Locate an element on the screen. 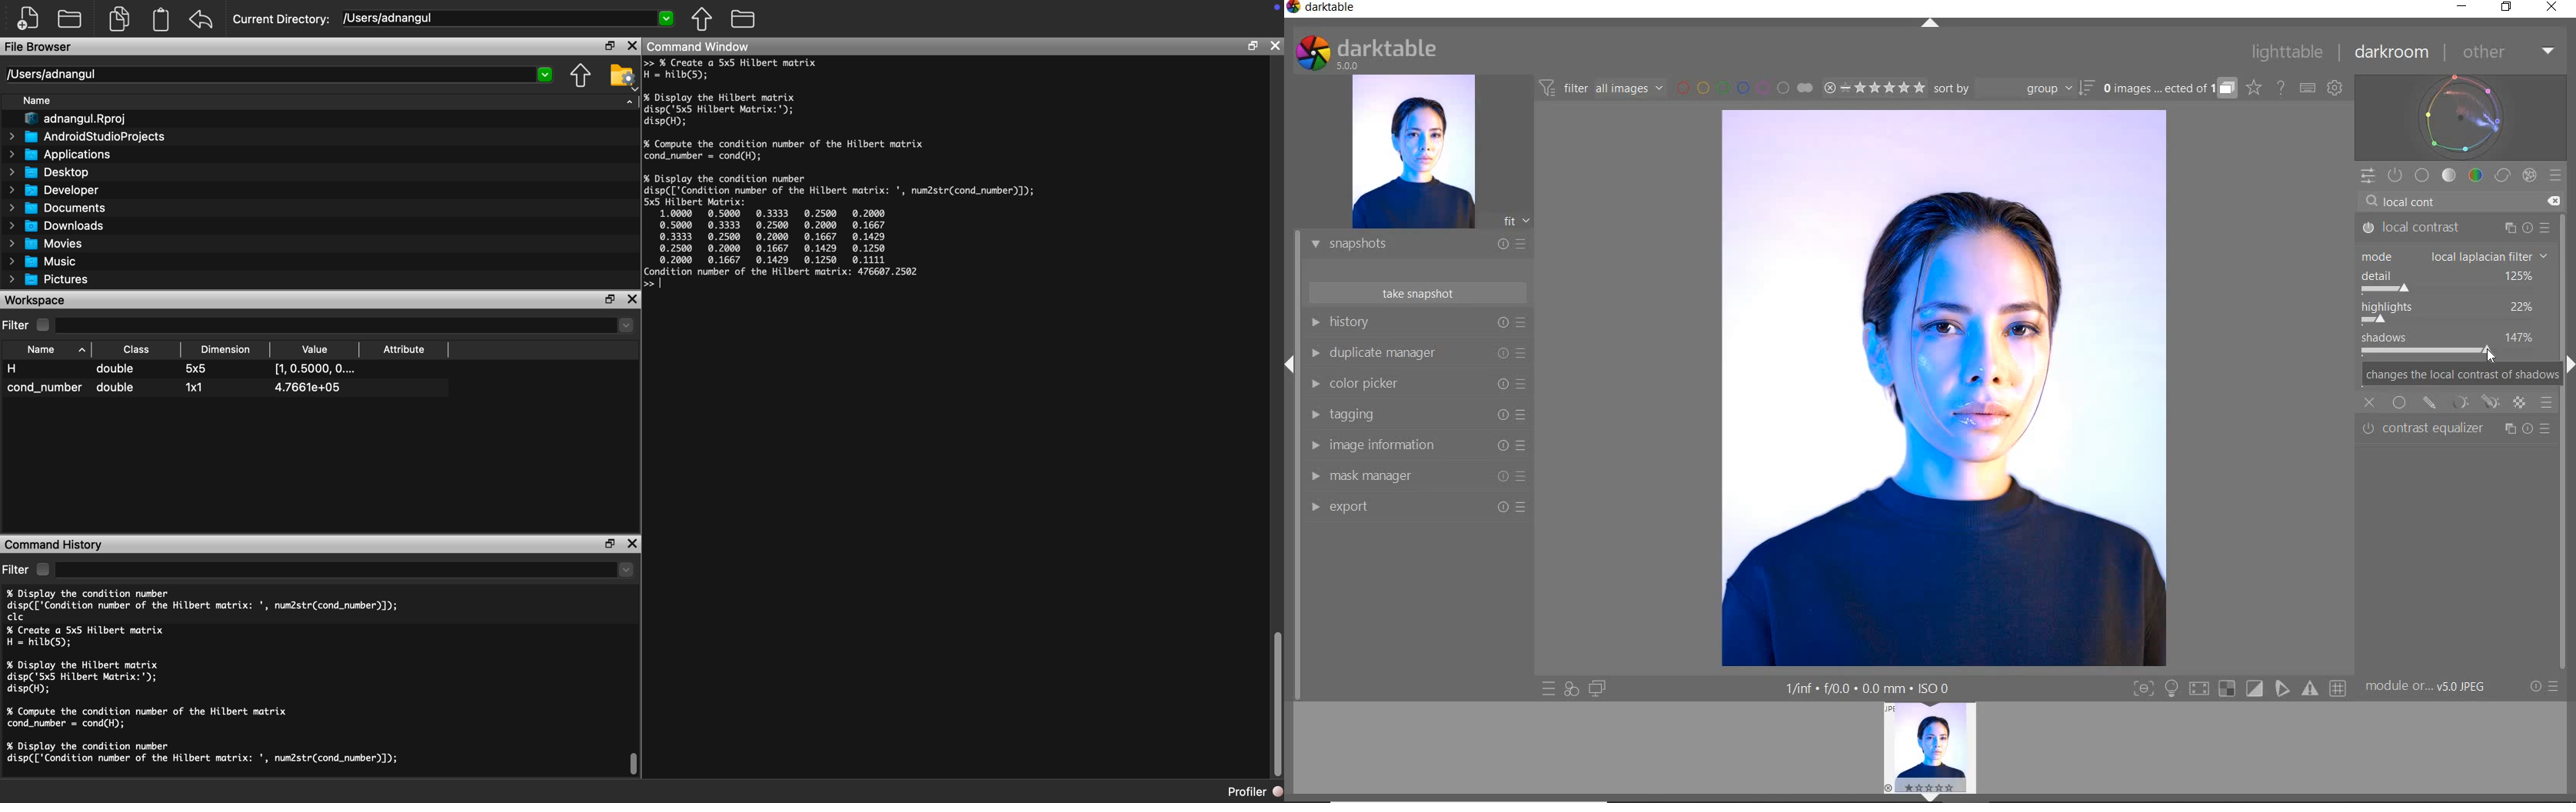  HELP ONLINE is located at coordinates (2281, 87).